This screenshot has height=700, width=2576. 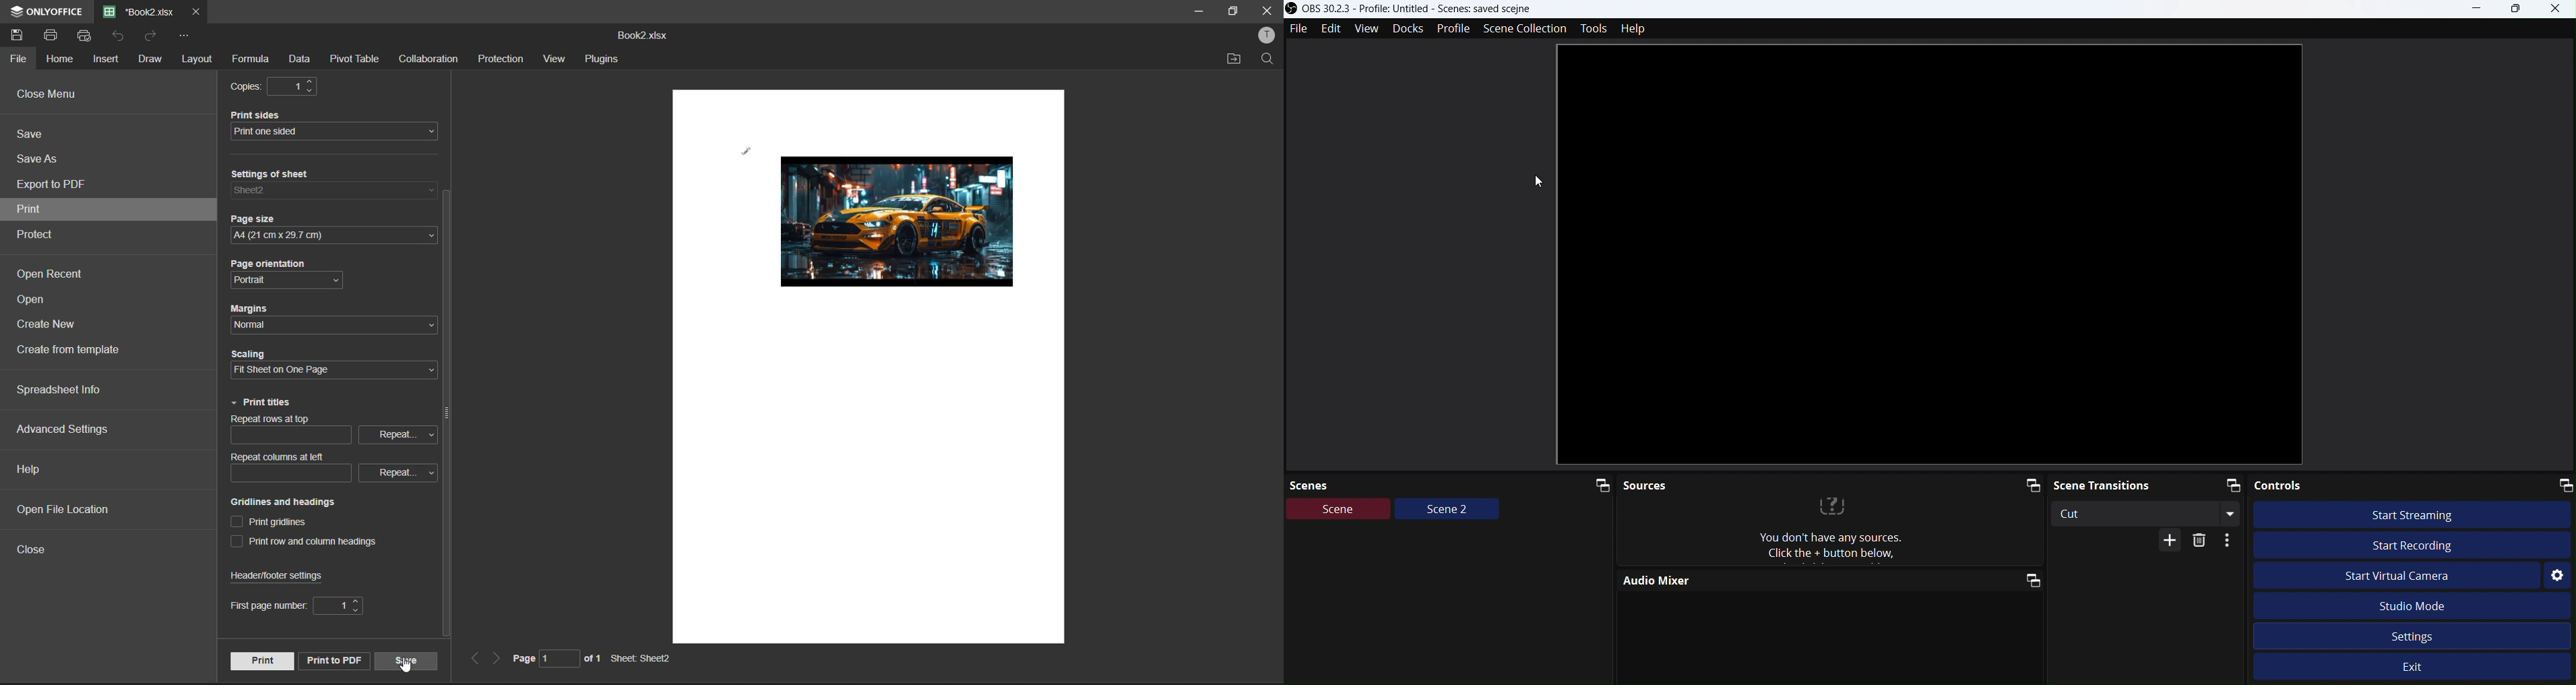 What do you see at coordinates (536, 658) in the screenshot?
I see `page no` at bounding box center [536, 658].